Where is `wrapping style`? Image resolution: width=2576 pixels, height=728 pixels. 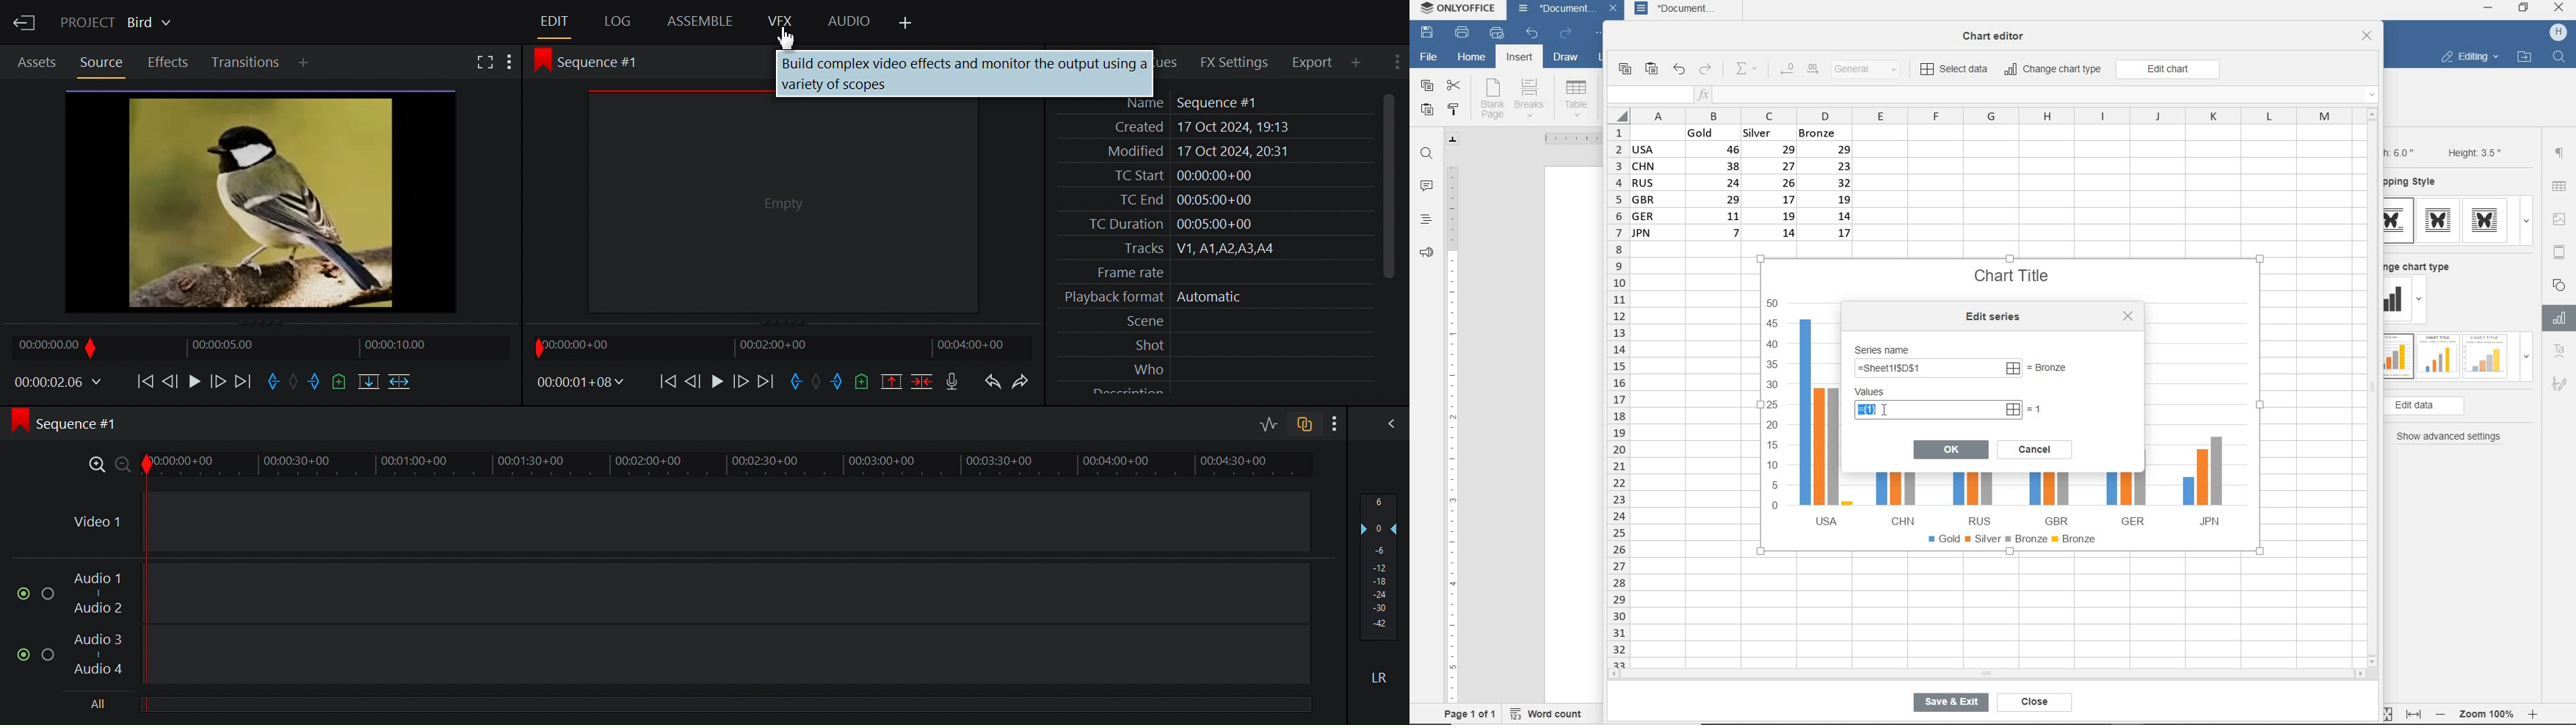 wrapping style is located at coordinates (2416, 183).